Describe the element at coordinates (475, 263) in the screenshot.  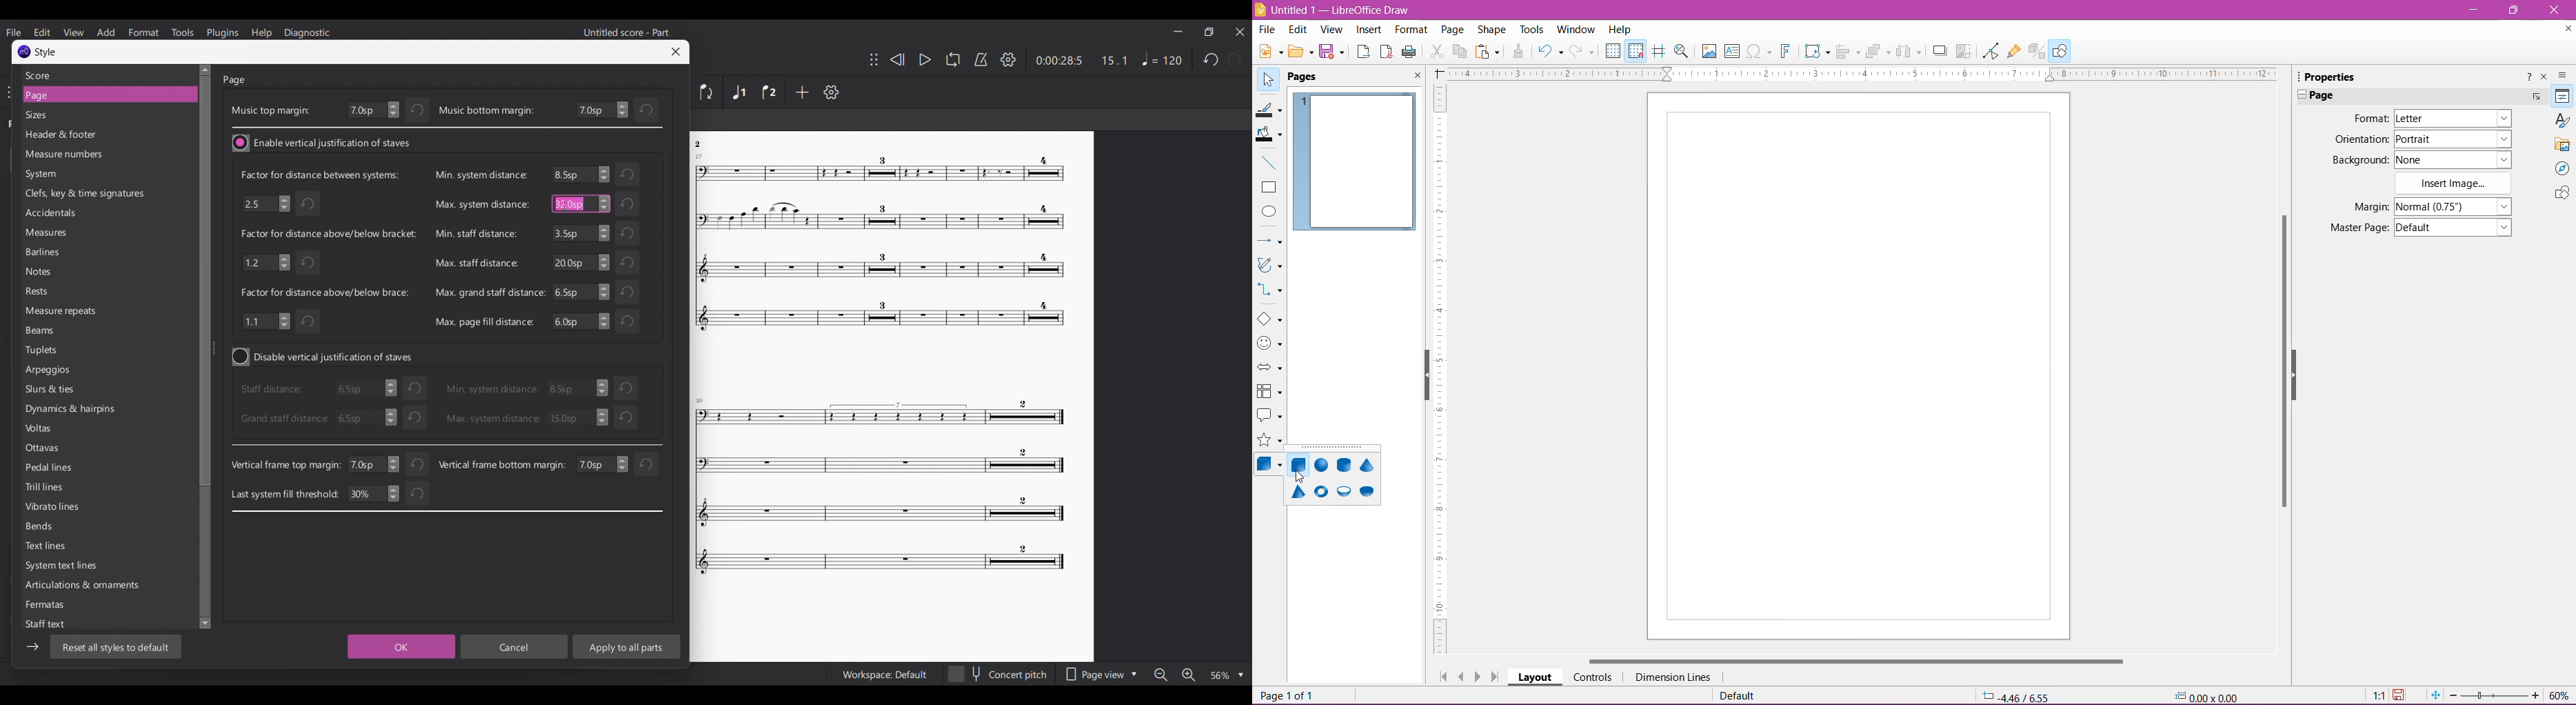
I see `Max. staff distance` at that location.